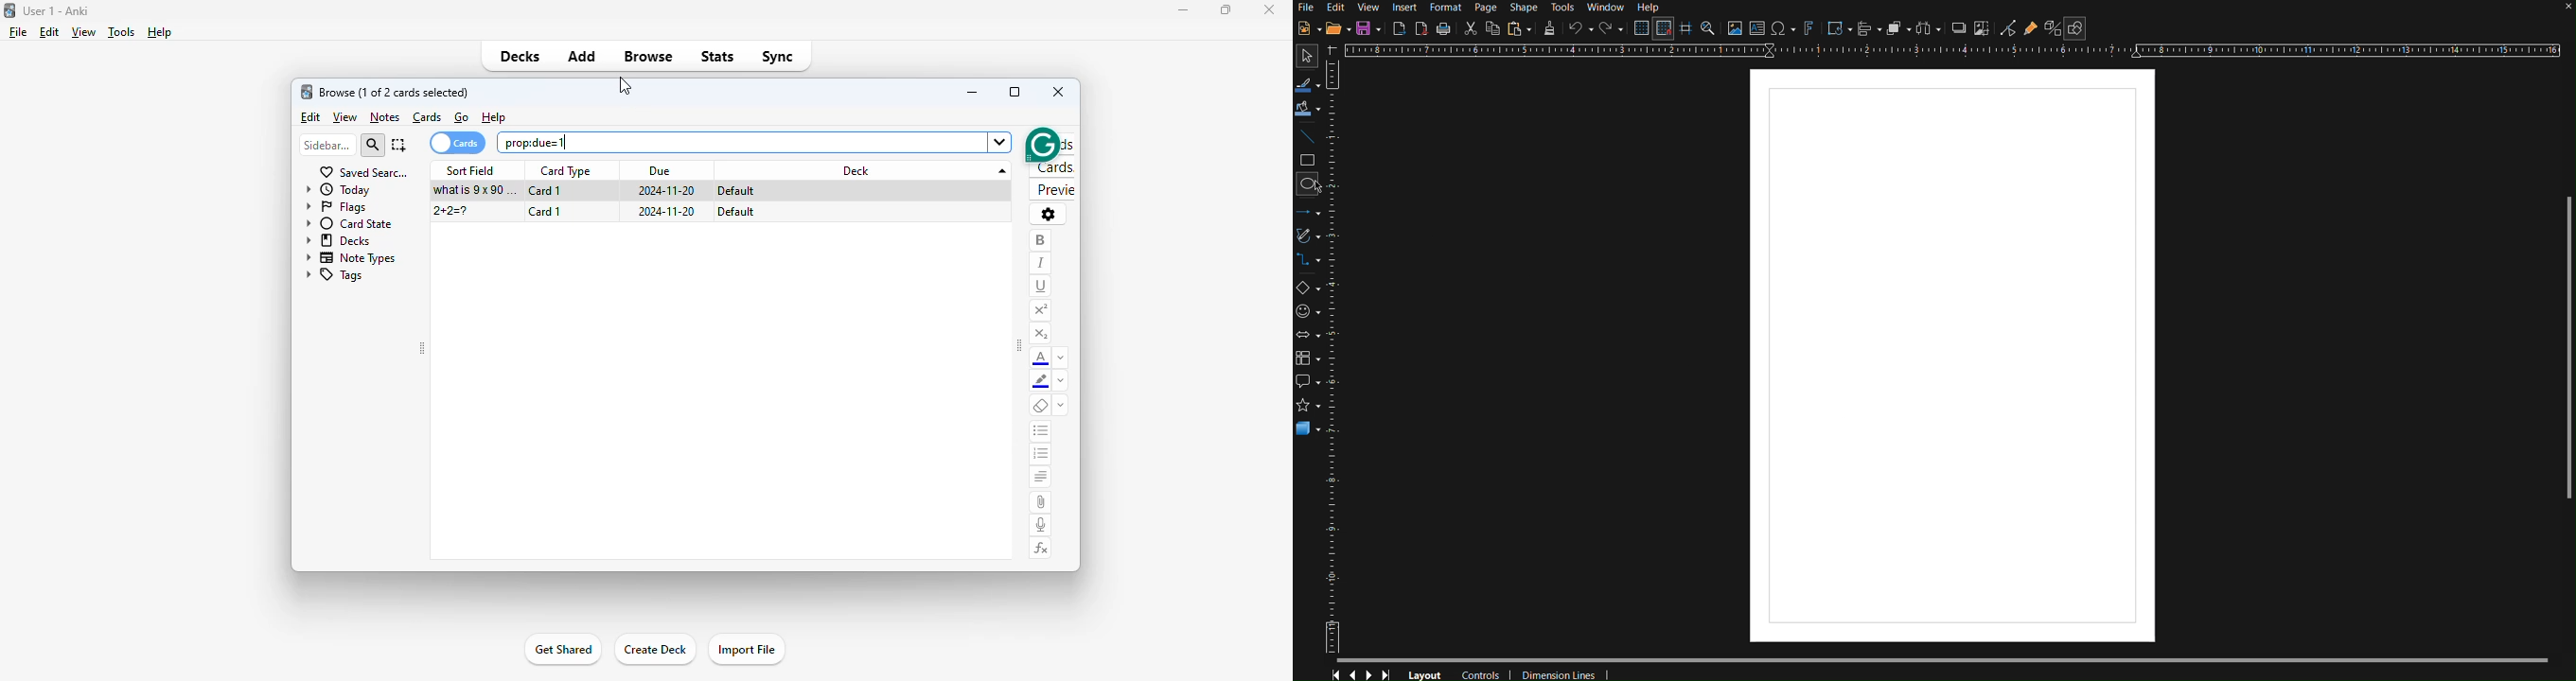 This screenshot has width=2576, height=700. Describe the element at coordinates (1340, 359) in the screenshot. I see `Vertical Ruler` at that location.